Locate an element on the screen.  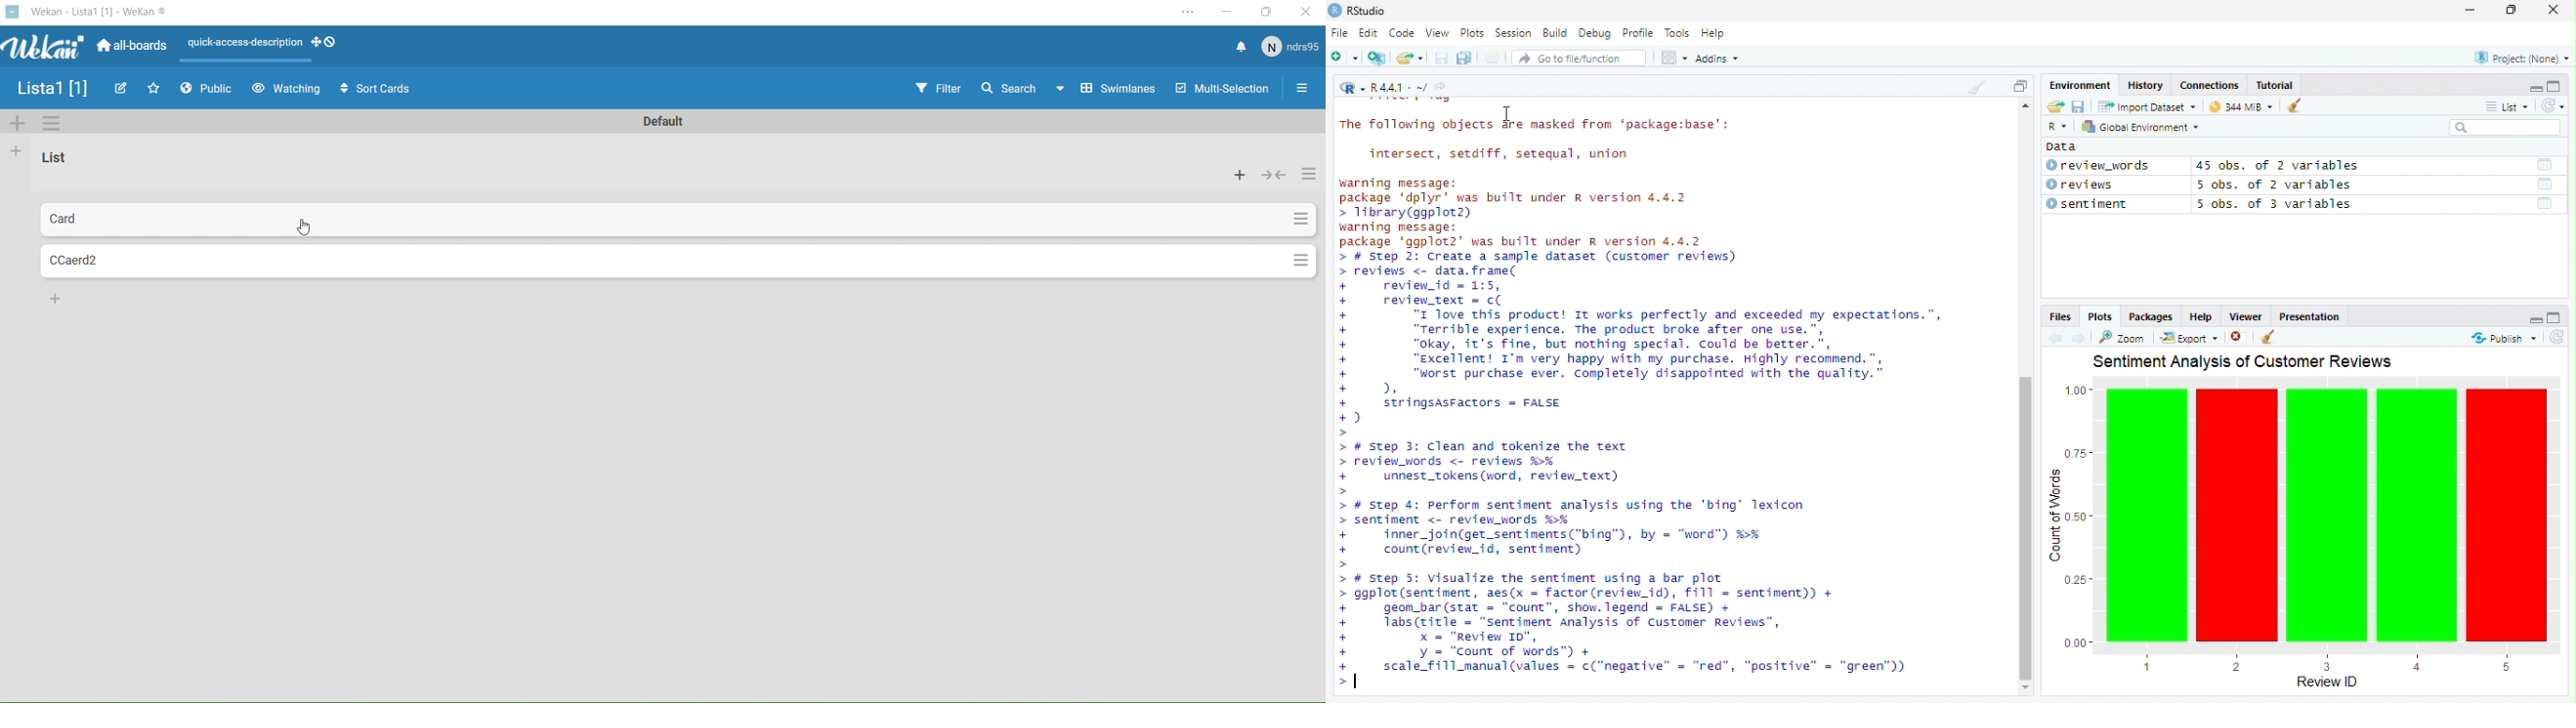
cursor is located at coordinates (305, 228).